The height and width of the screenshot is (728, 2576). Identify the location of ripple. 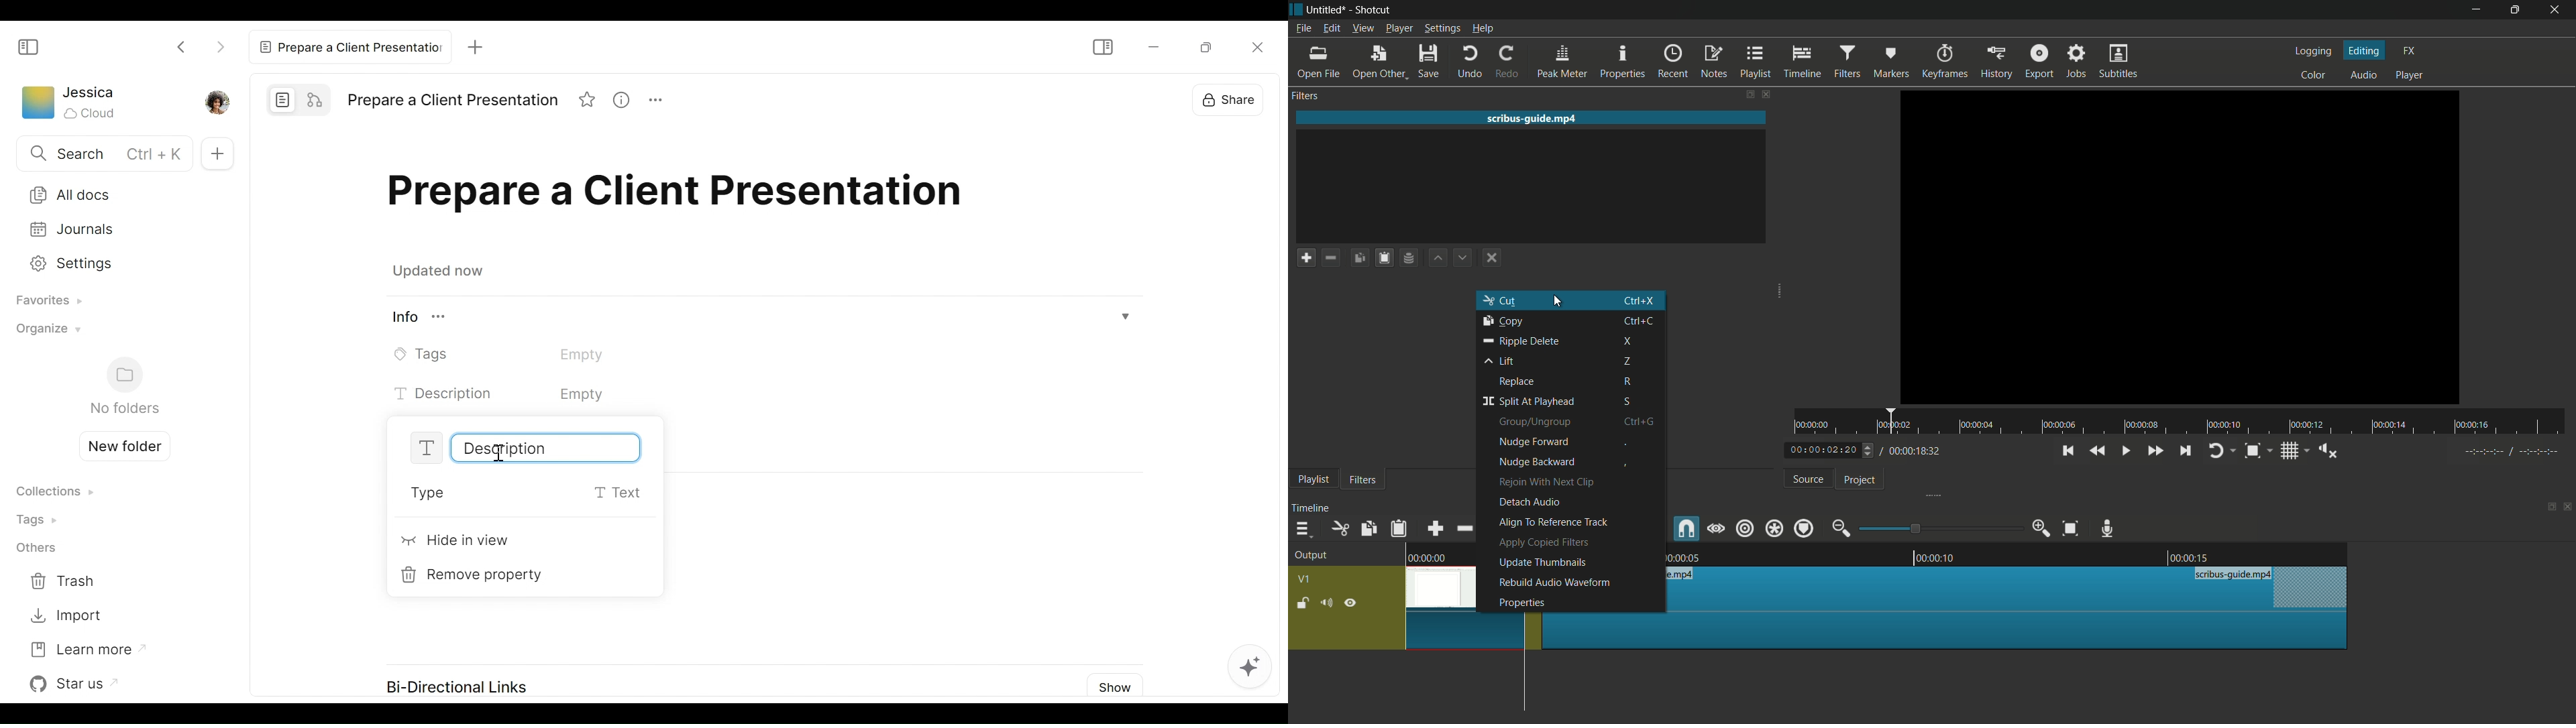
(1743, 528).